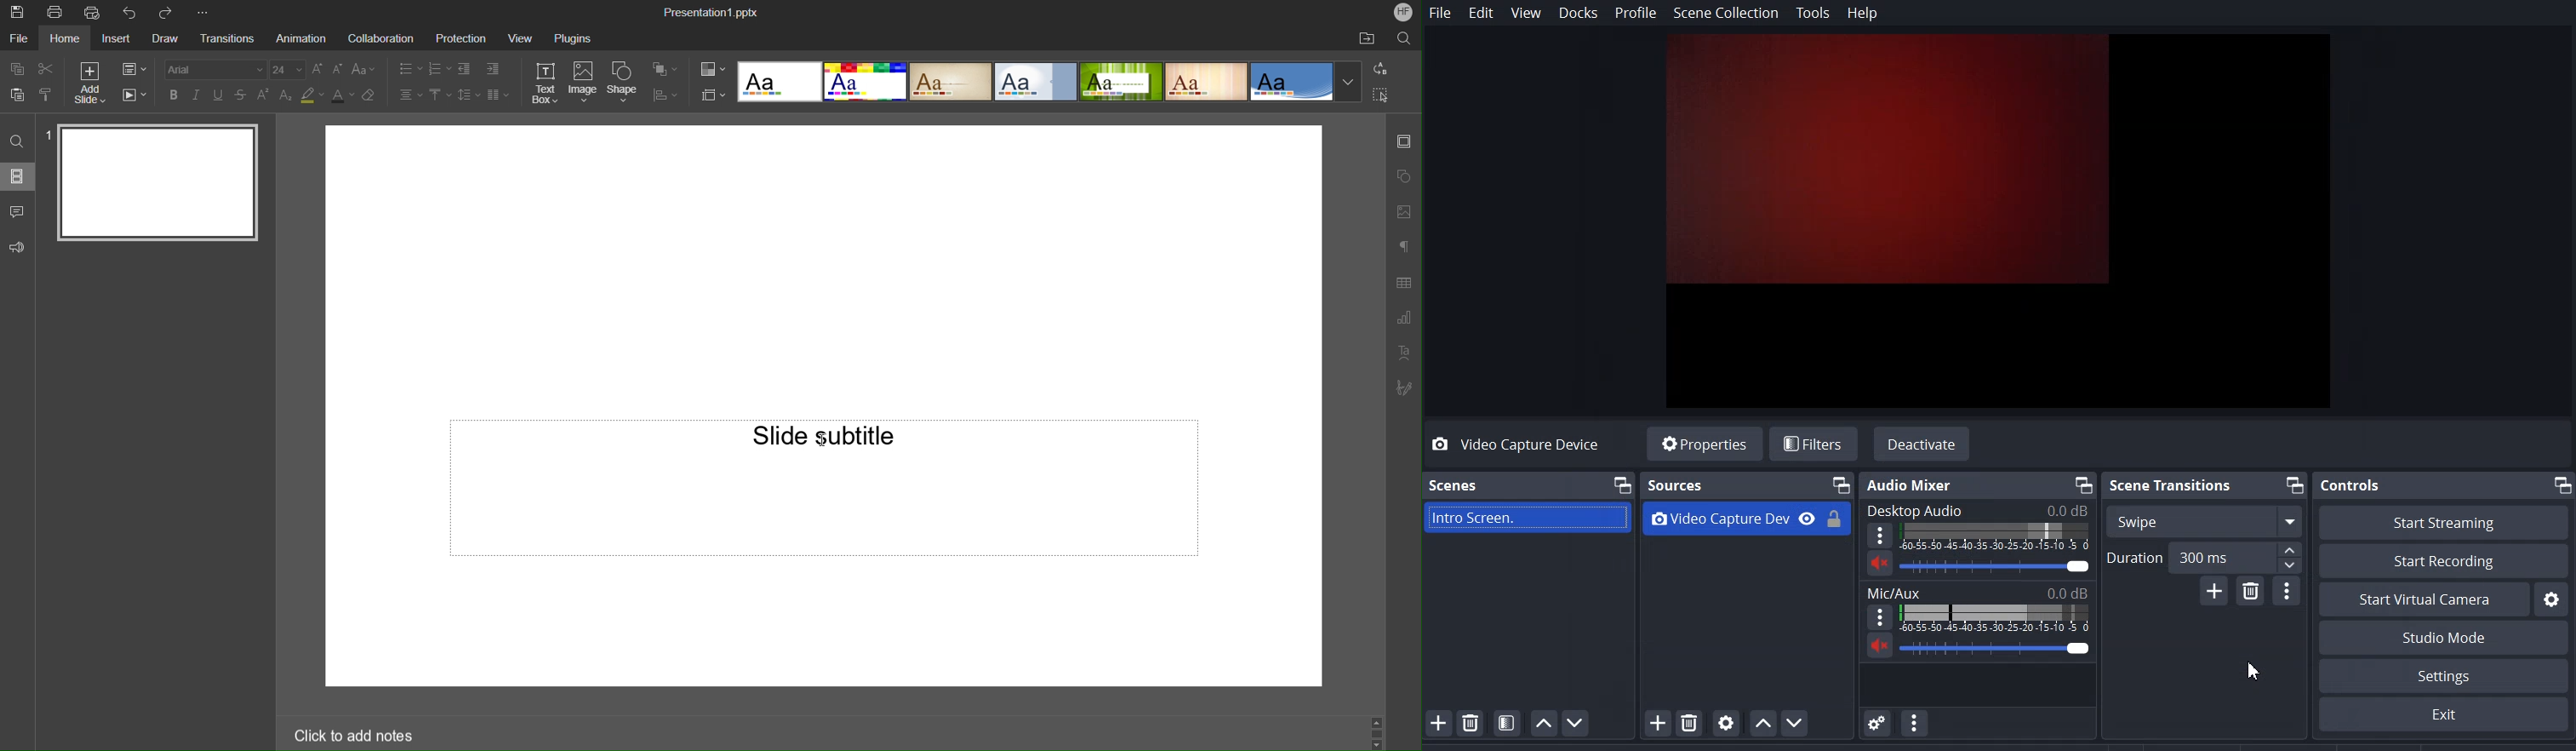 This screenshot has height=756, width=2576. I want to click on Deactivate, so click(1922, 443).